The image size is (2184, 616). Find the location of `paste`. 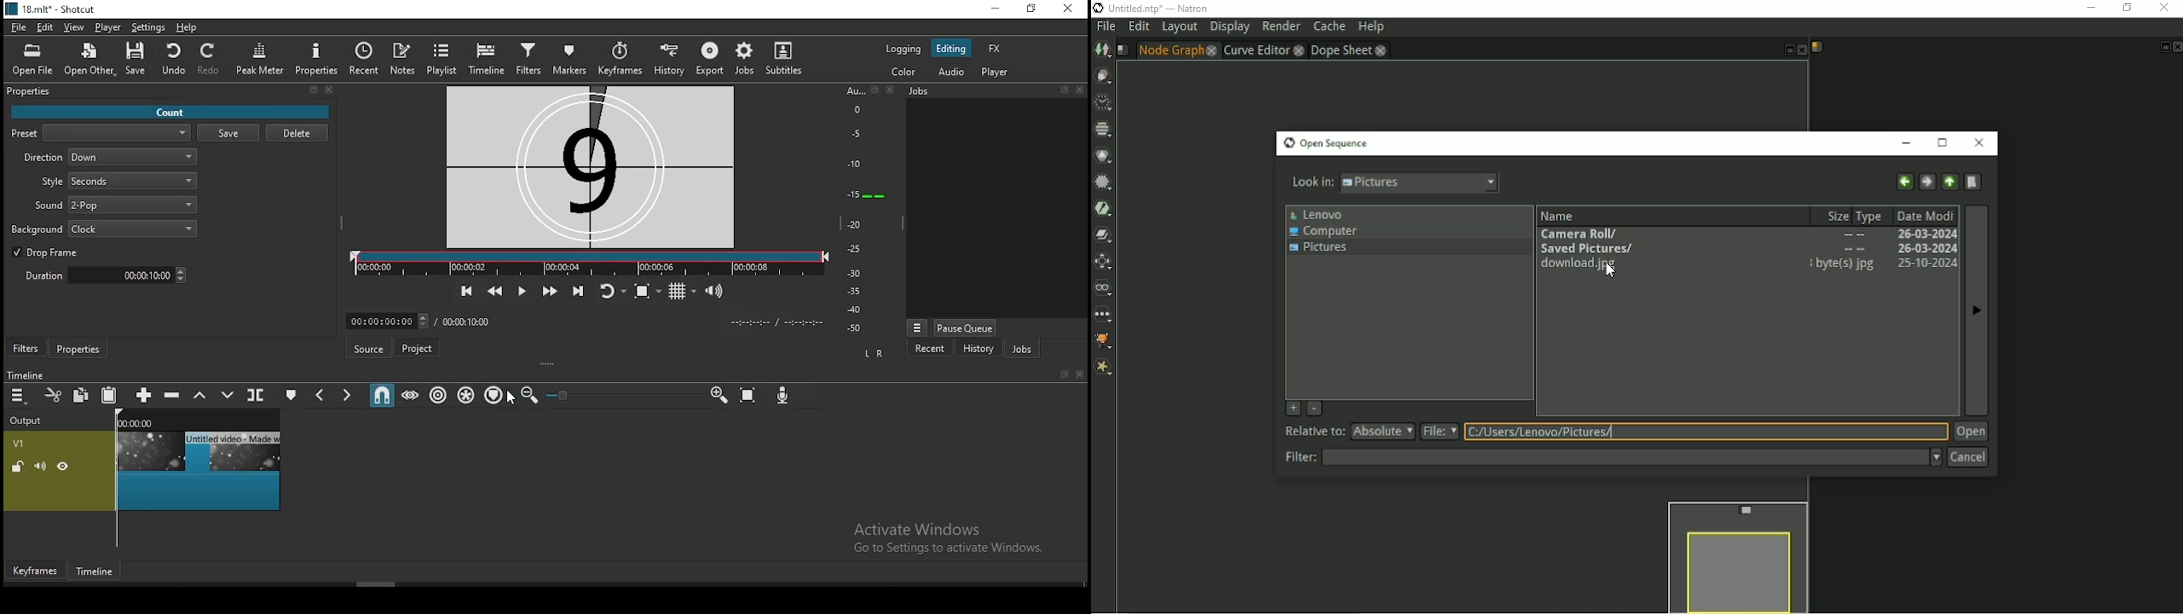

paste is located at coordinates (108, 395).